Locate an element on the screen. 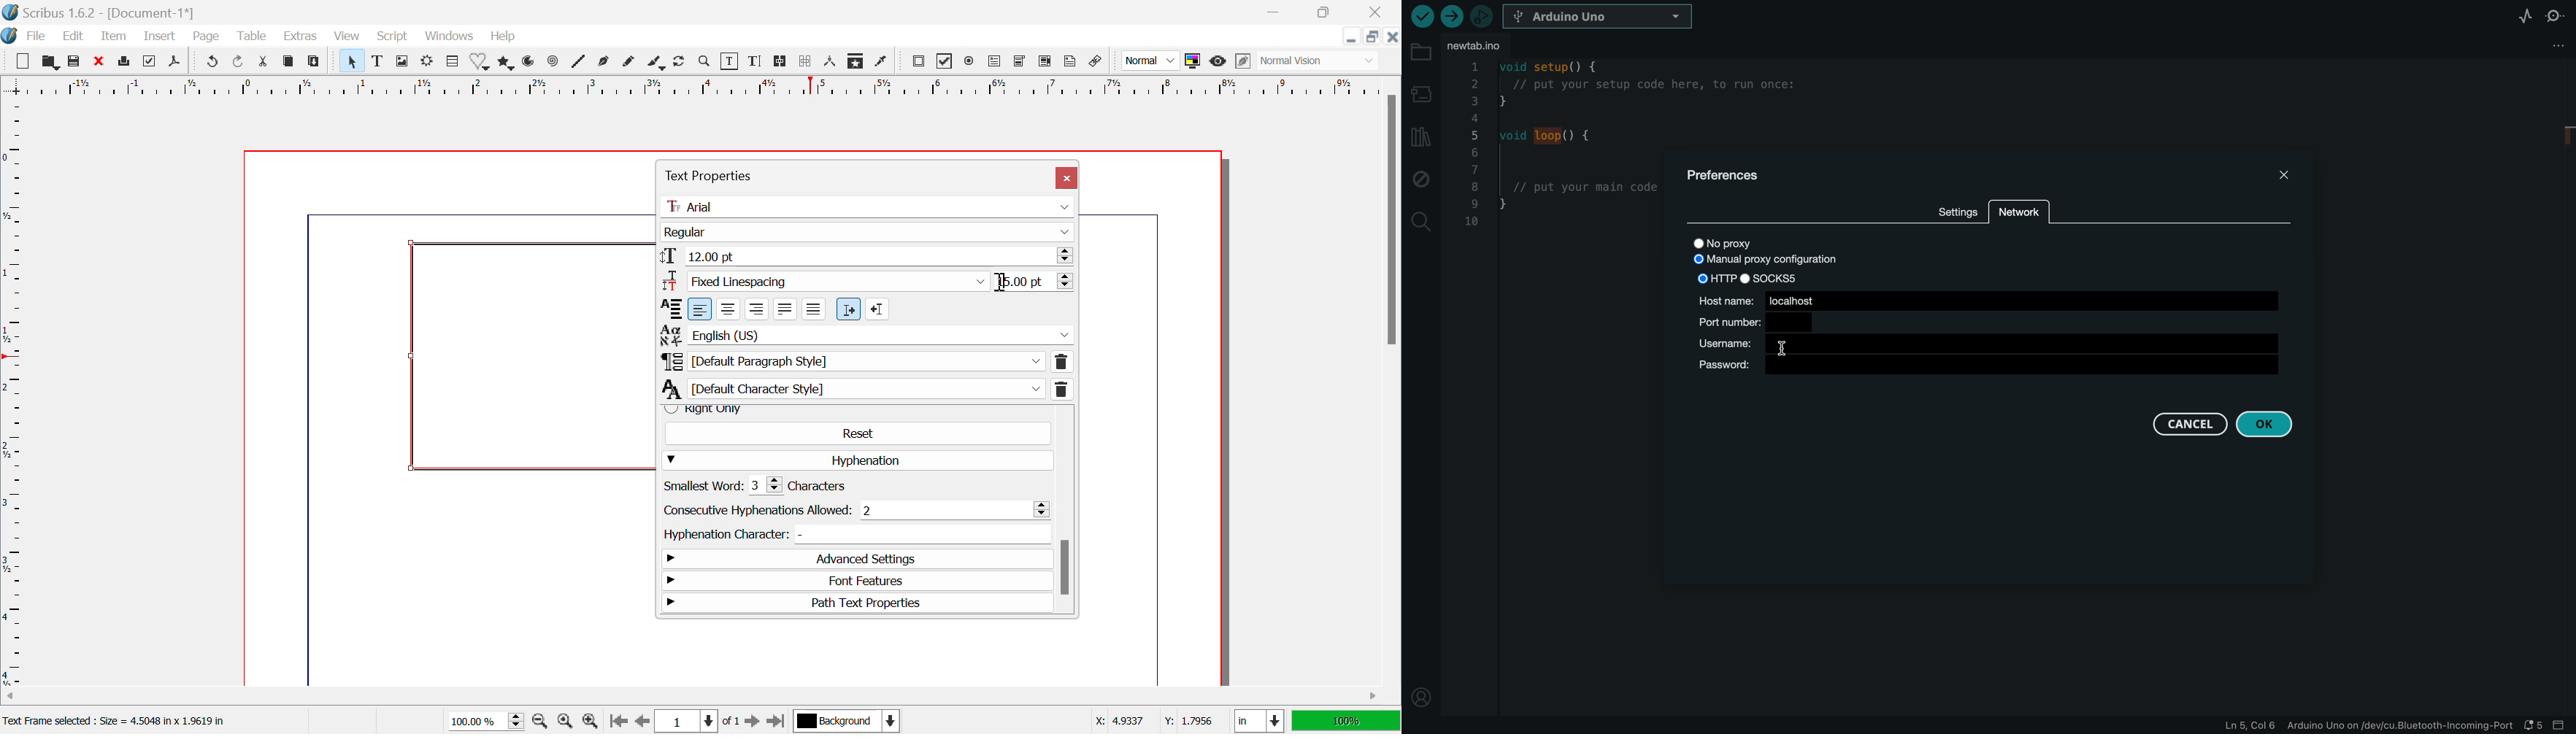  Text Properties is located at coordinates (796, 173).